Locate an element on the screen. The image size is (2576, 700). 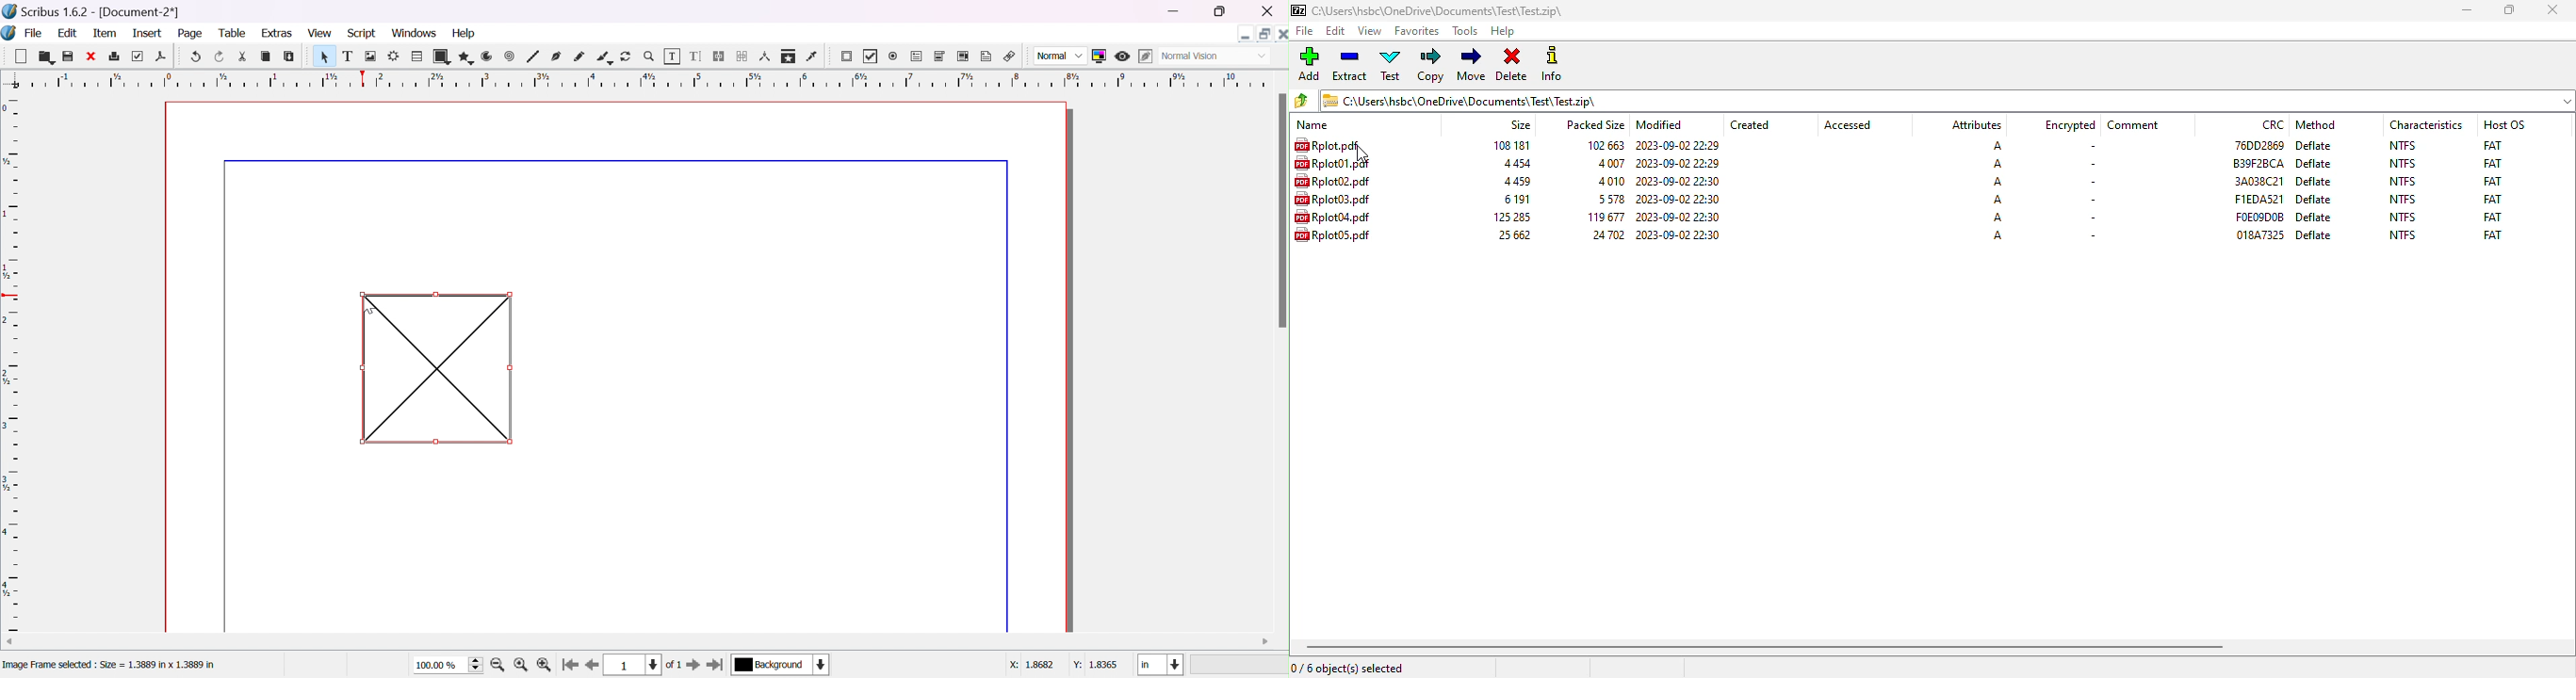
size is located at coordinates (1520, 124).